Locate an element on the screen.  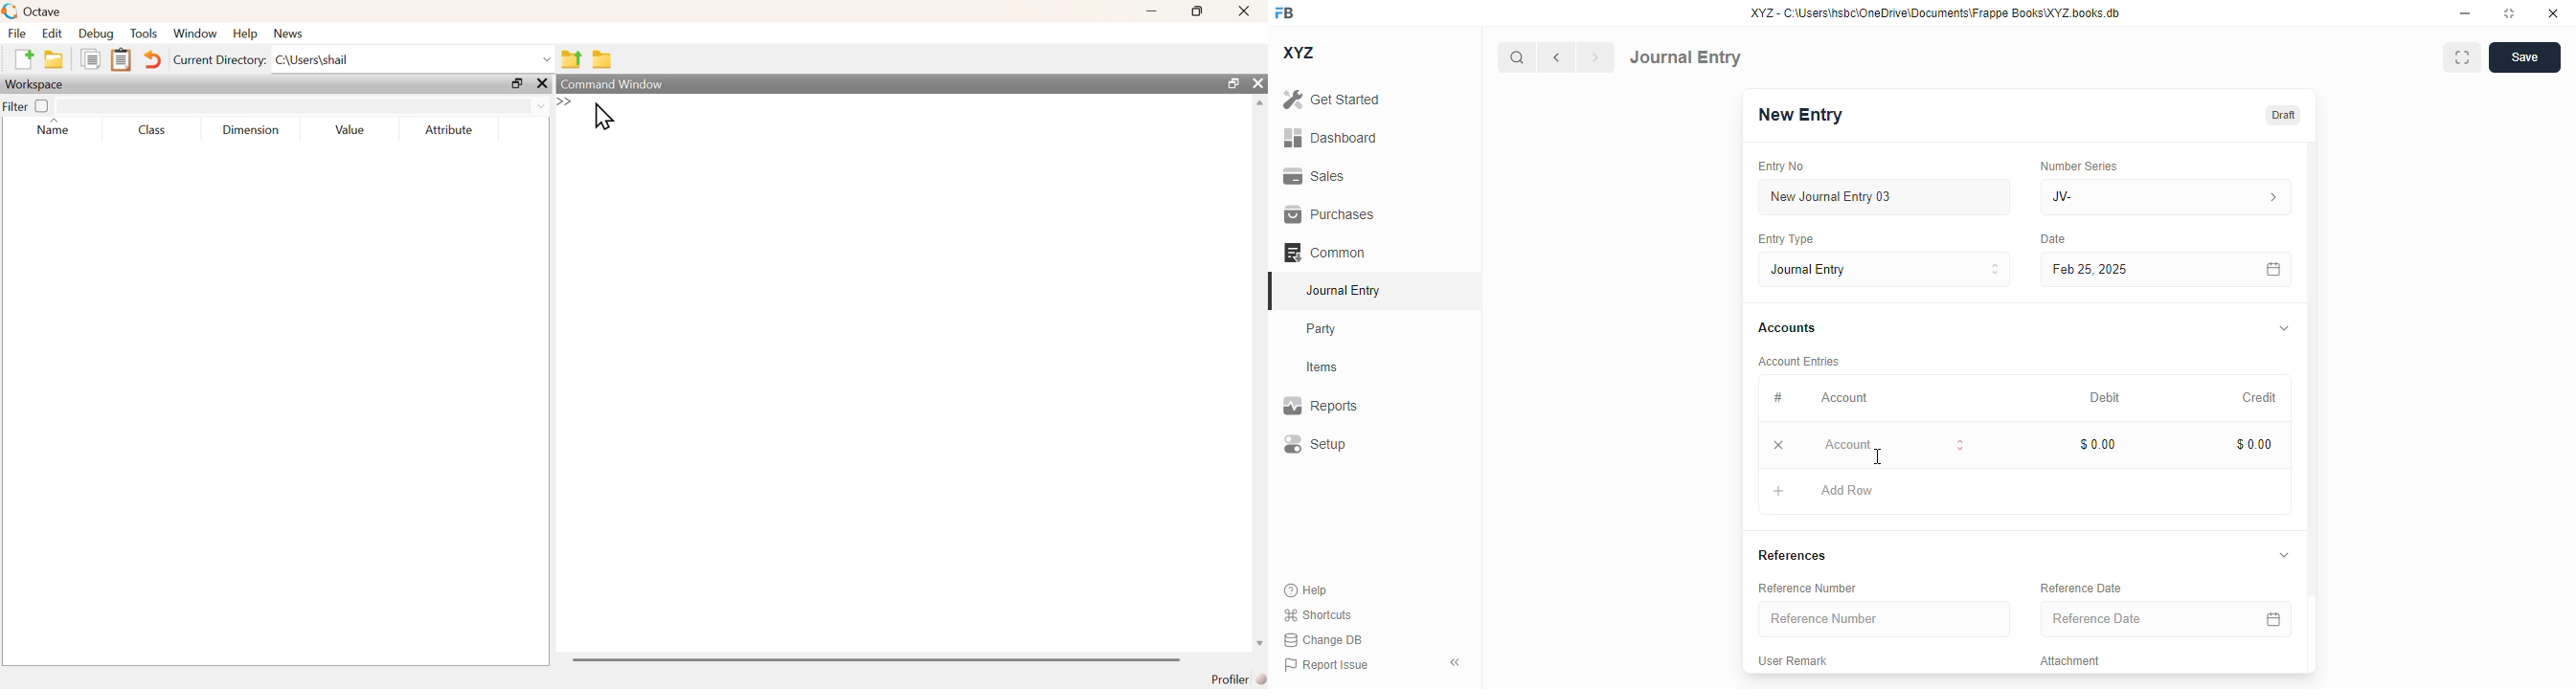
accounts is located at coordinates (1787, 328).